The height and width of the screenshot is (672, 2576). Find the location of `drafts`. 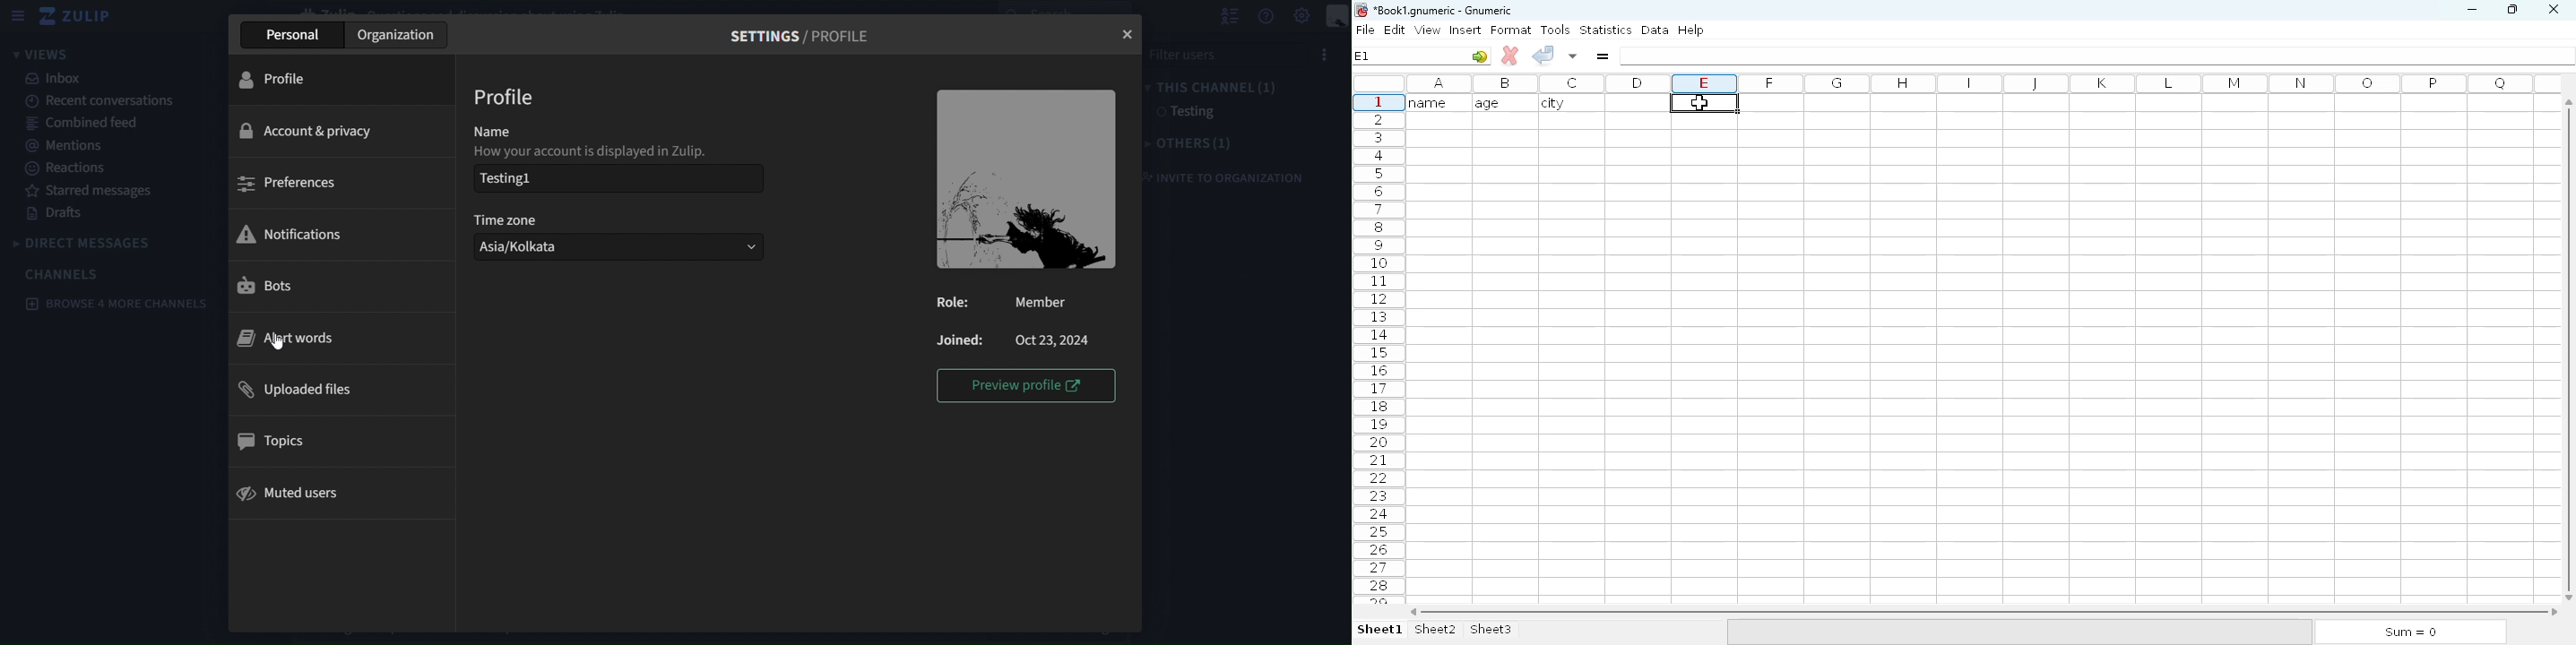

drafts is located at coordinates (61, 215).